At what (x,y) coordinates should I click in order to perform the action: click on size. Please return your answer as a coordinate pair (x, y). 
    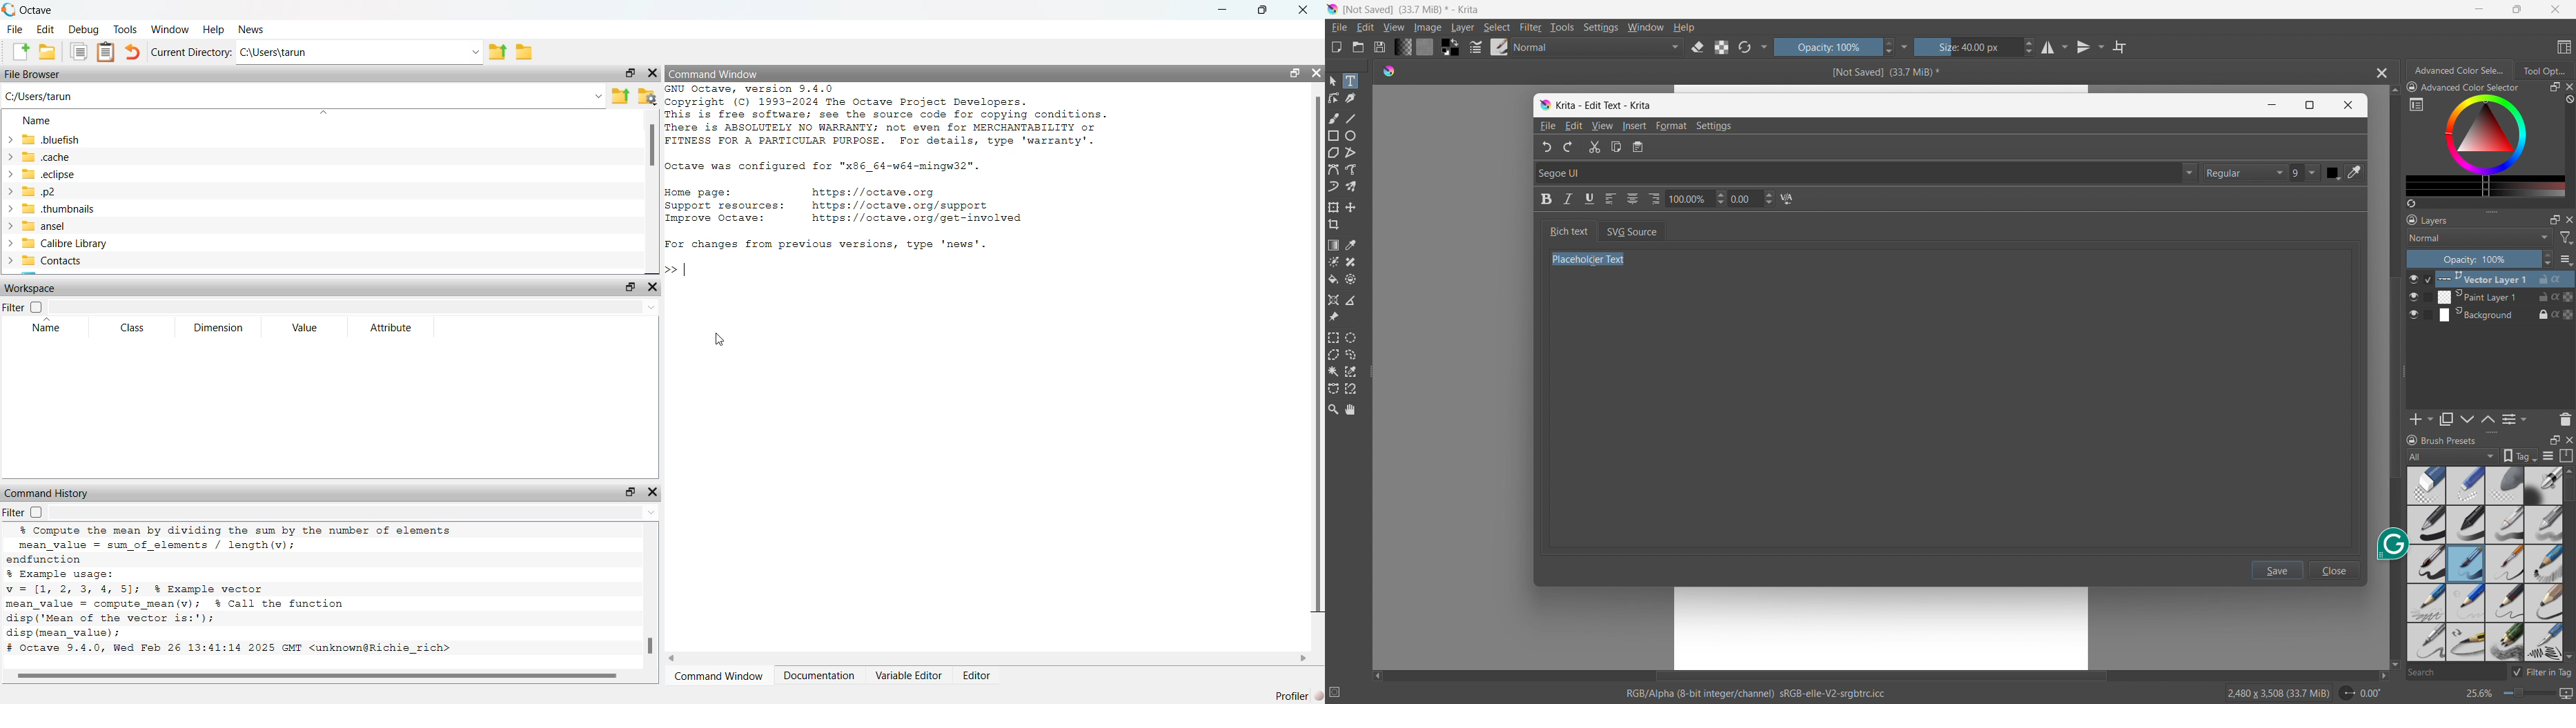
    Looking at the image, I should click on (1975, 47).